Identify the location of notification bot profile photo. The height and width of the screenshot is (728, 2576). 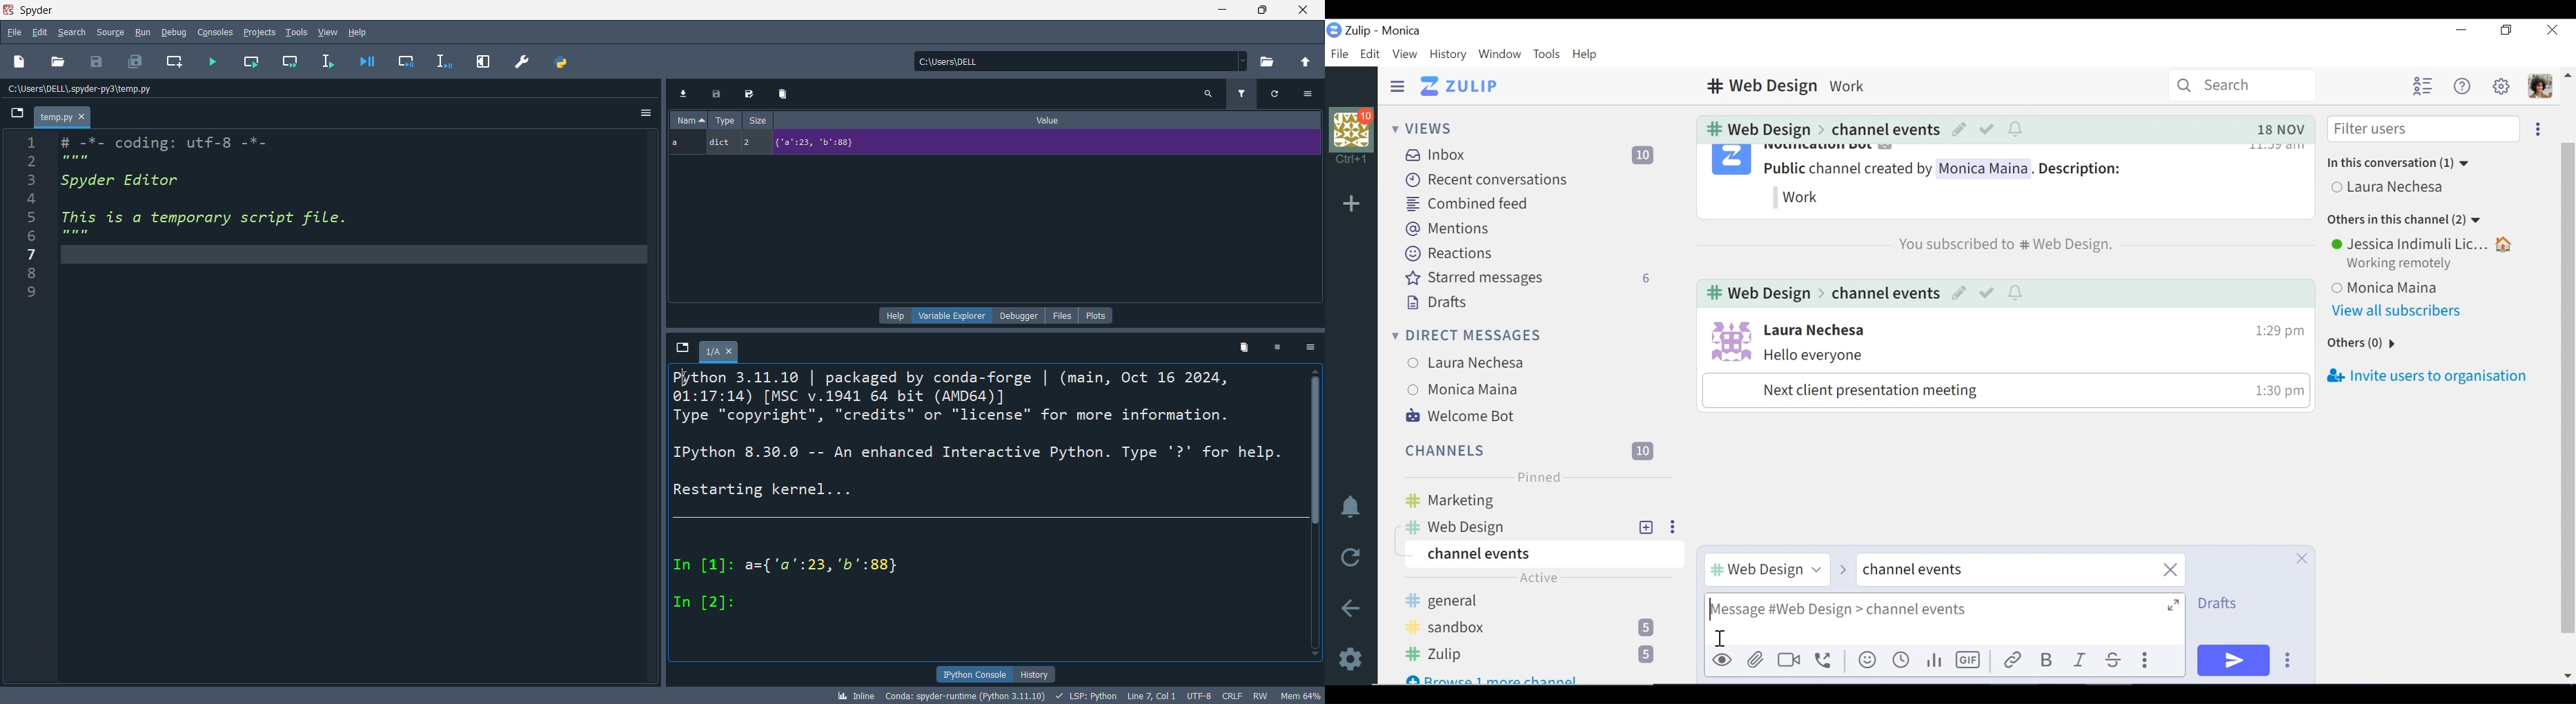
(1730, 162).